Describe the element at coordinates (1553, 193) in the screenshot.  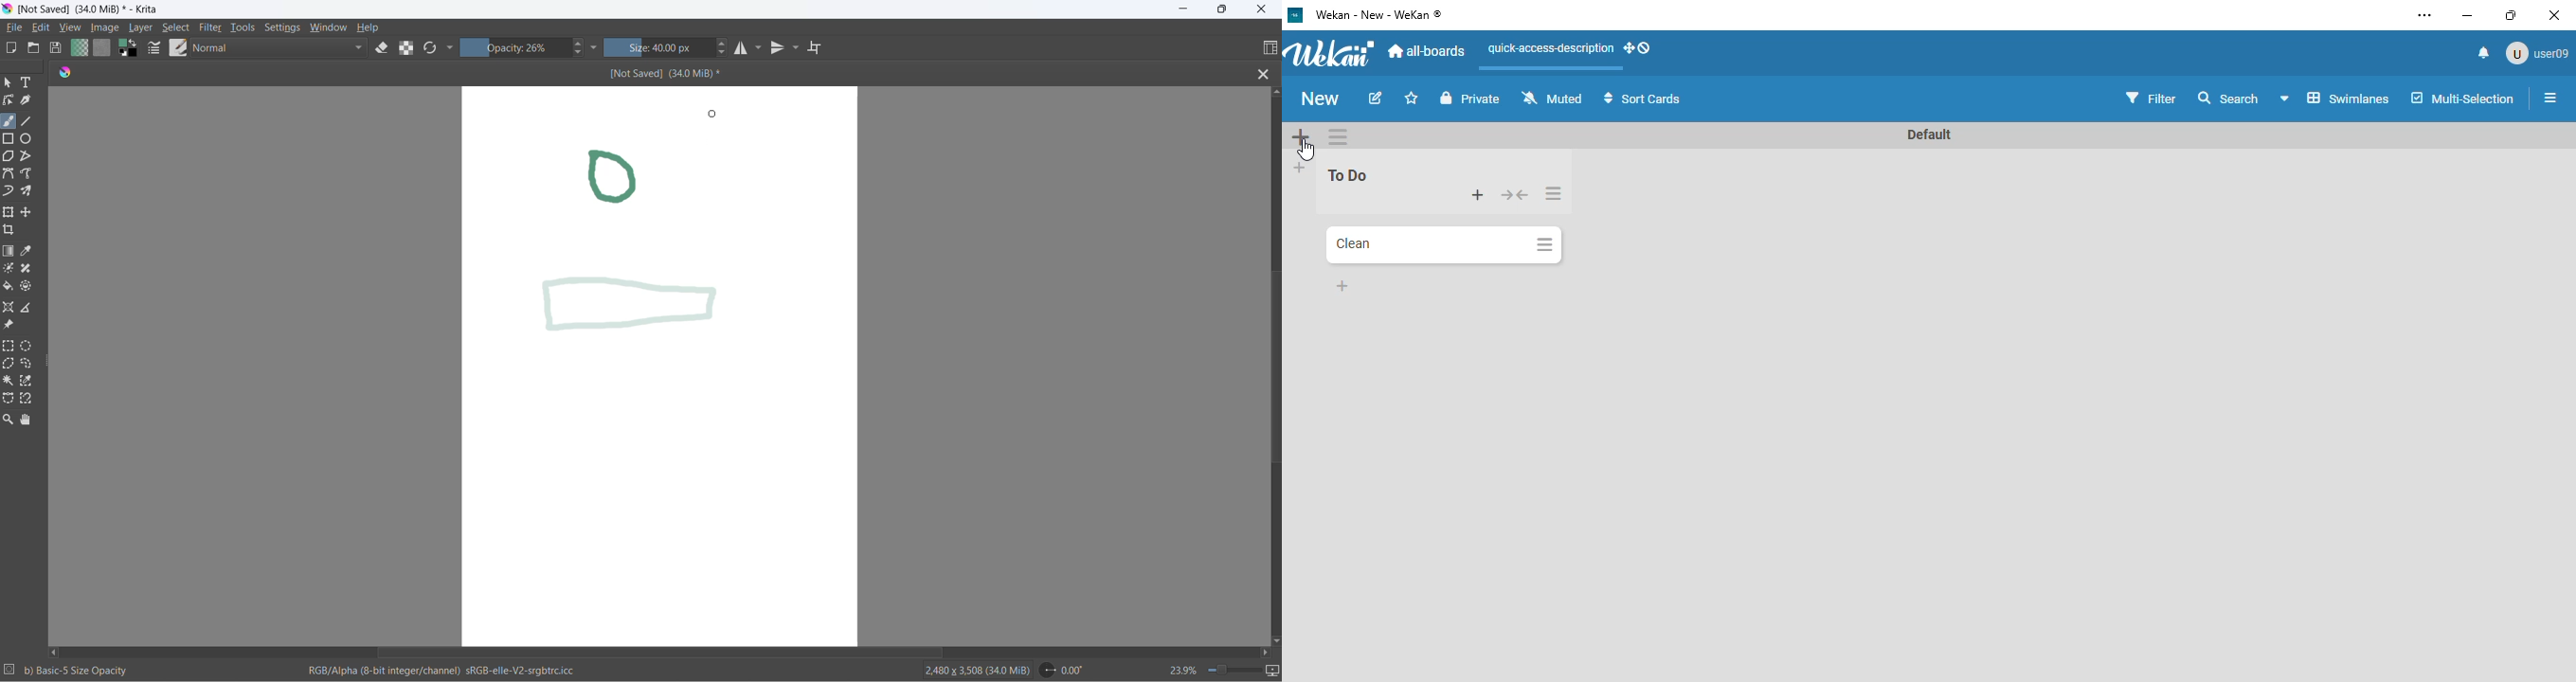
I see `list actions` at that location.